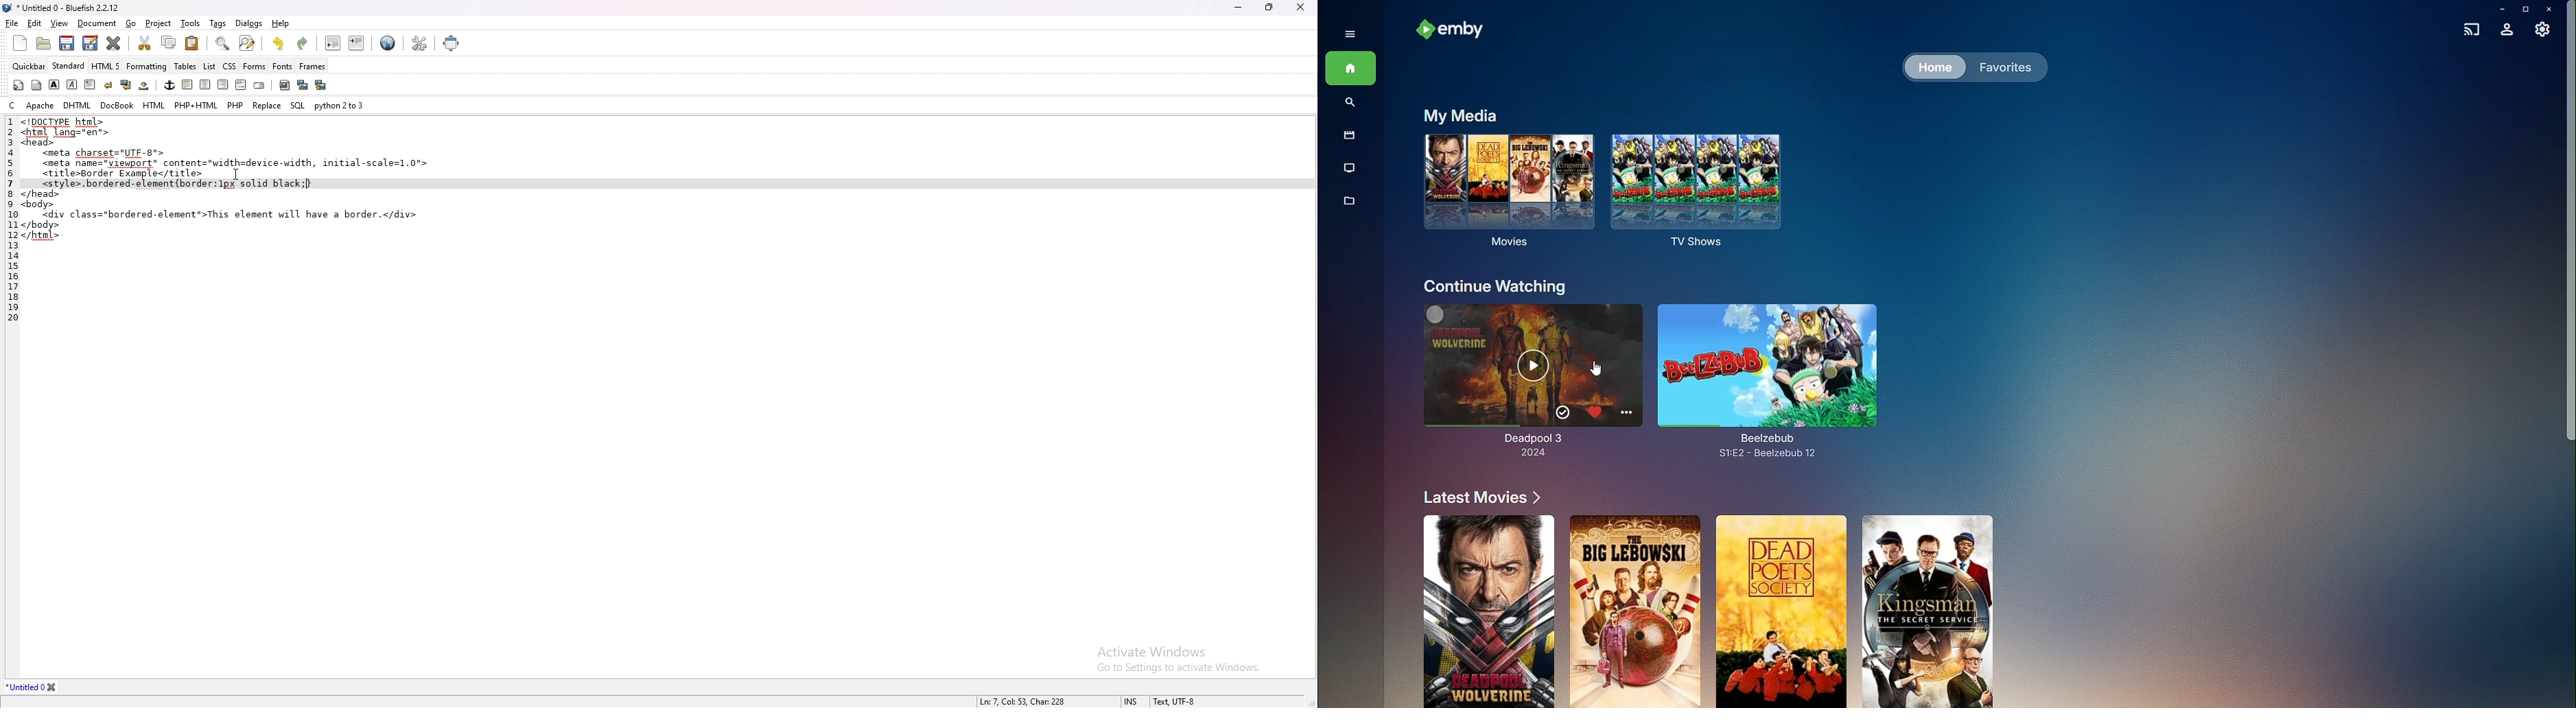 The image size is (2576, 728). I want to click on c, so click(14, 104).